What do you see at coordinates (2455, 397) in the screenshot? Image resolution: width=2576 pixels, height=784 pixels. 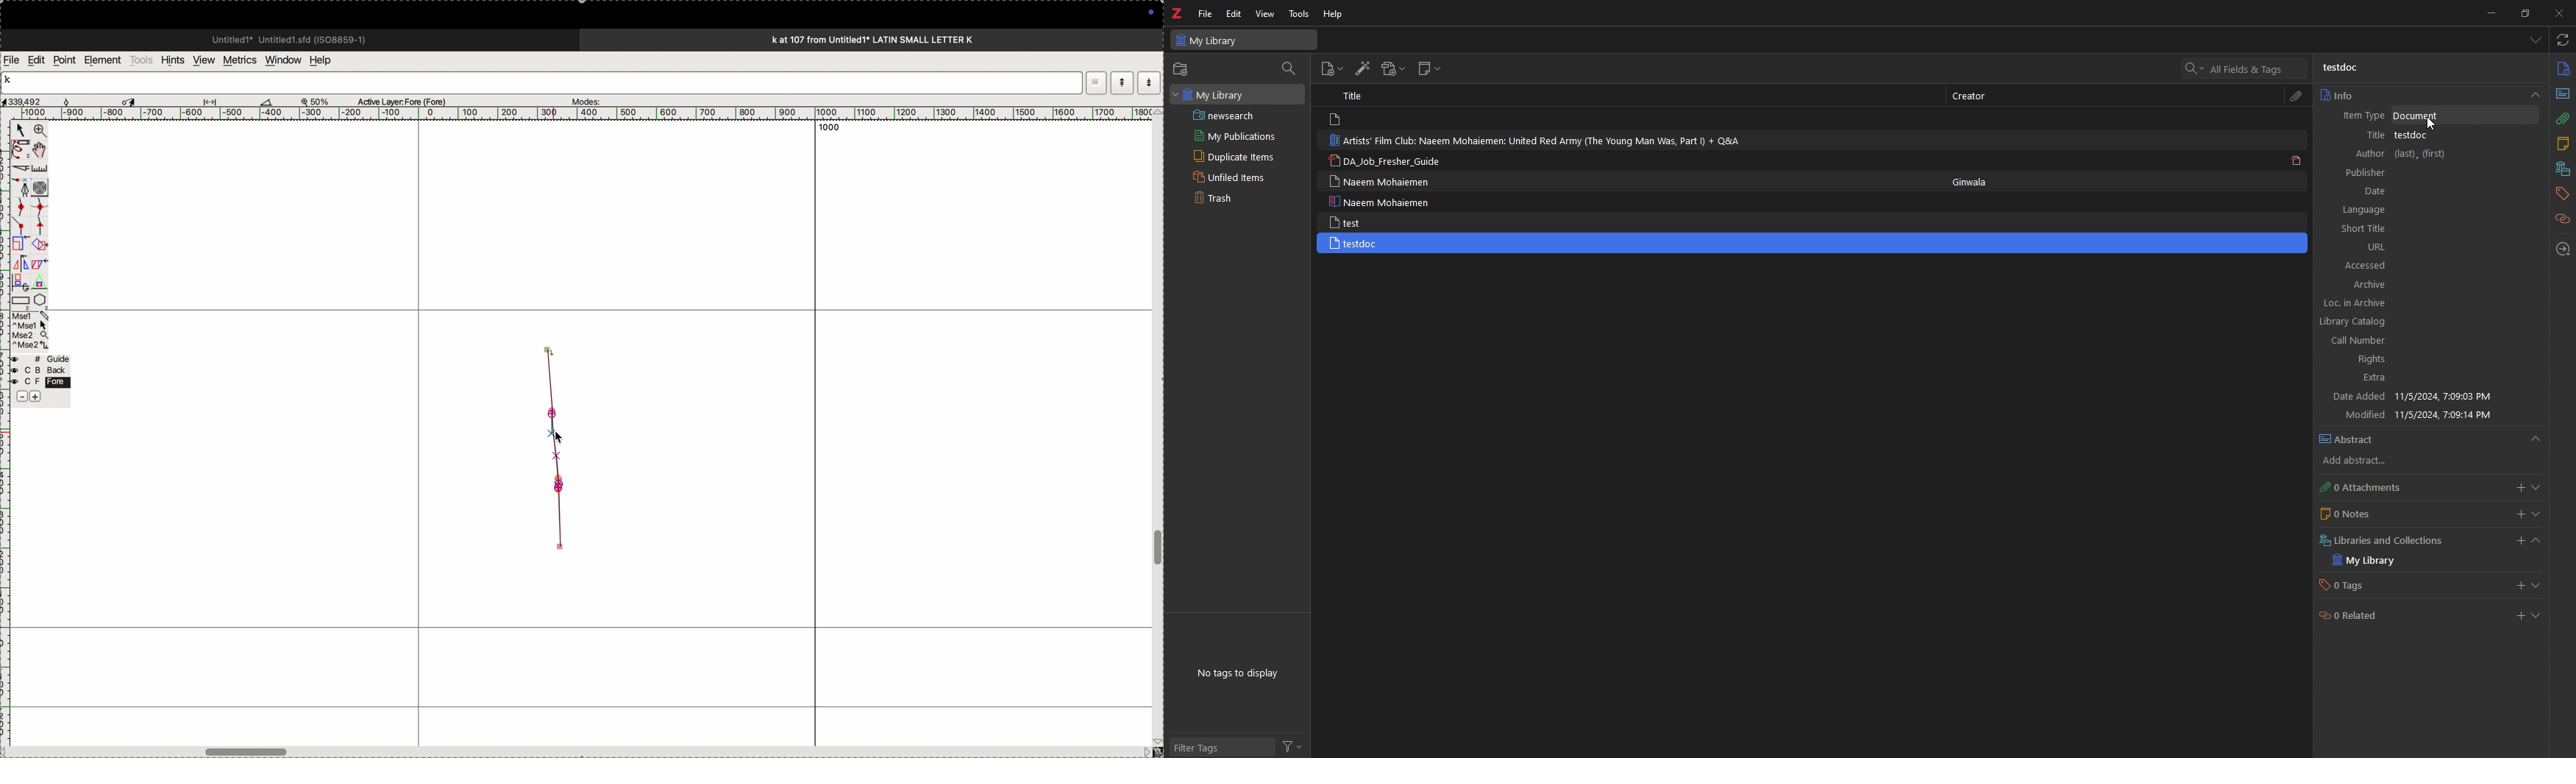 I see `11/5/2024, 7:09:03 PM` at bounding box center [2455, 397].